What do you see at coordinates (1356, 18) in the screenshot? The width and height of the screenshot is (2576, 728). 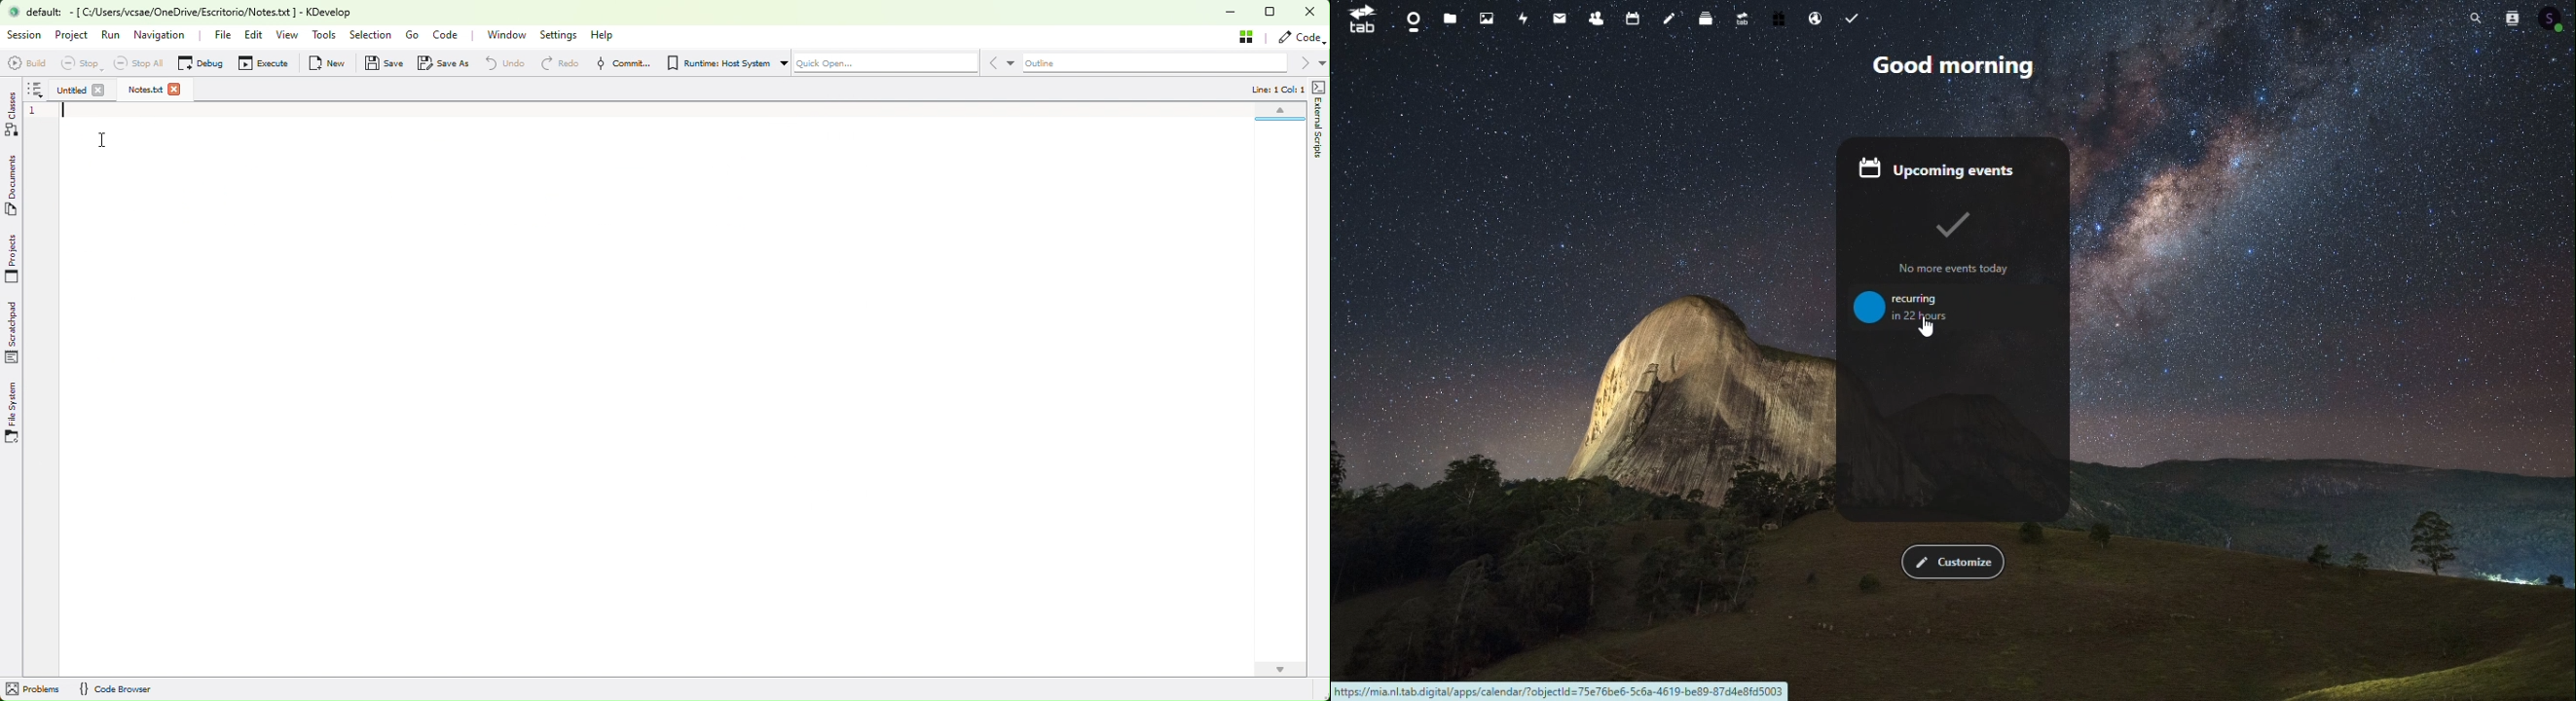 I see `tab` at bounding box center [1356, 18].